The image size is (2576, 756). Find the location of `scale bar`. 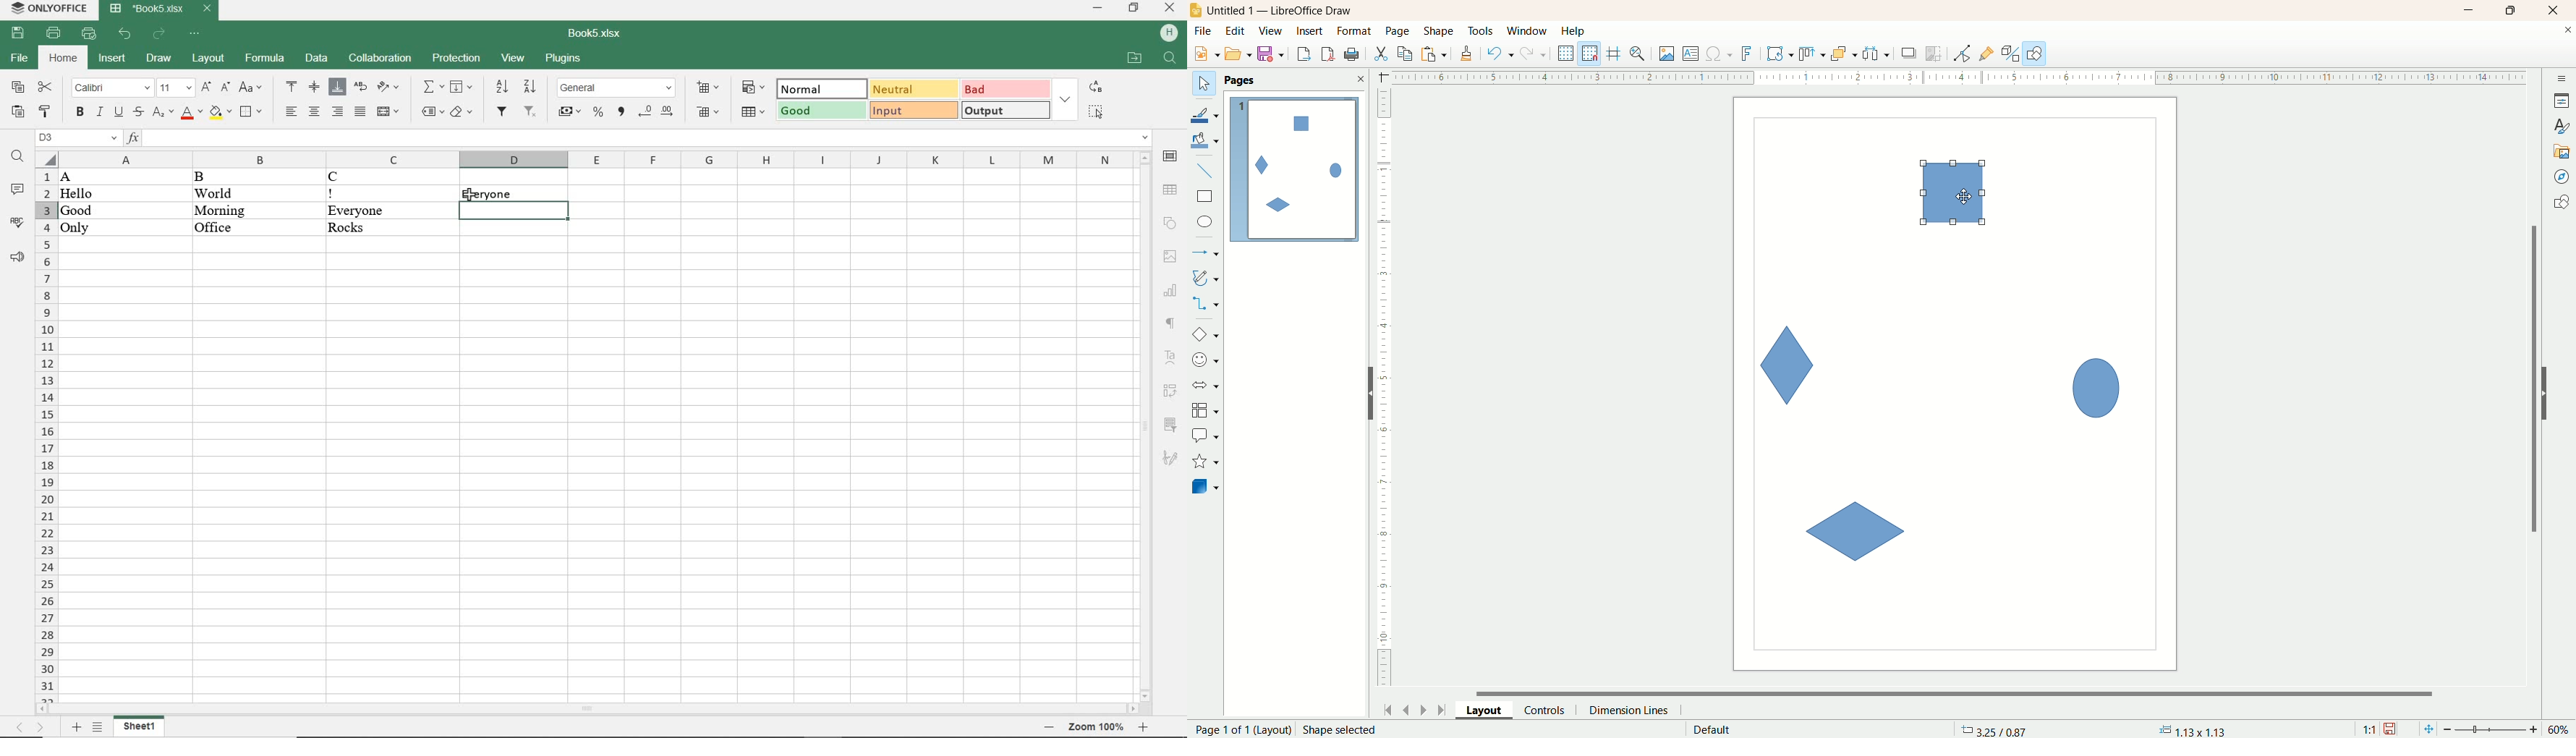

scale bar is located at coordinates (1949, 76).